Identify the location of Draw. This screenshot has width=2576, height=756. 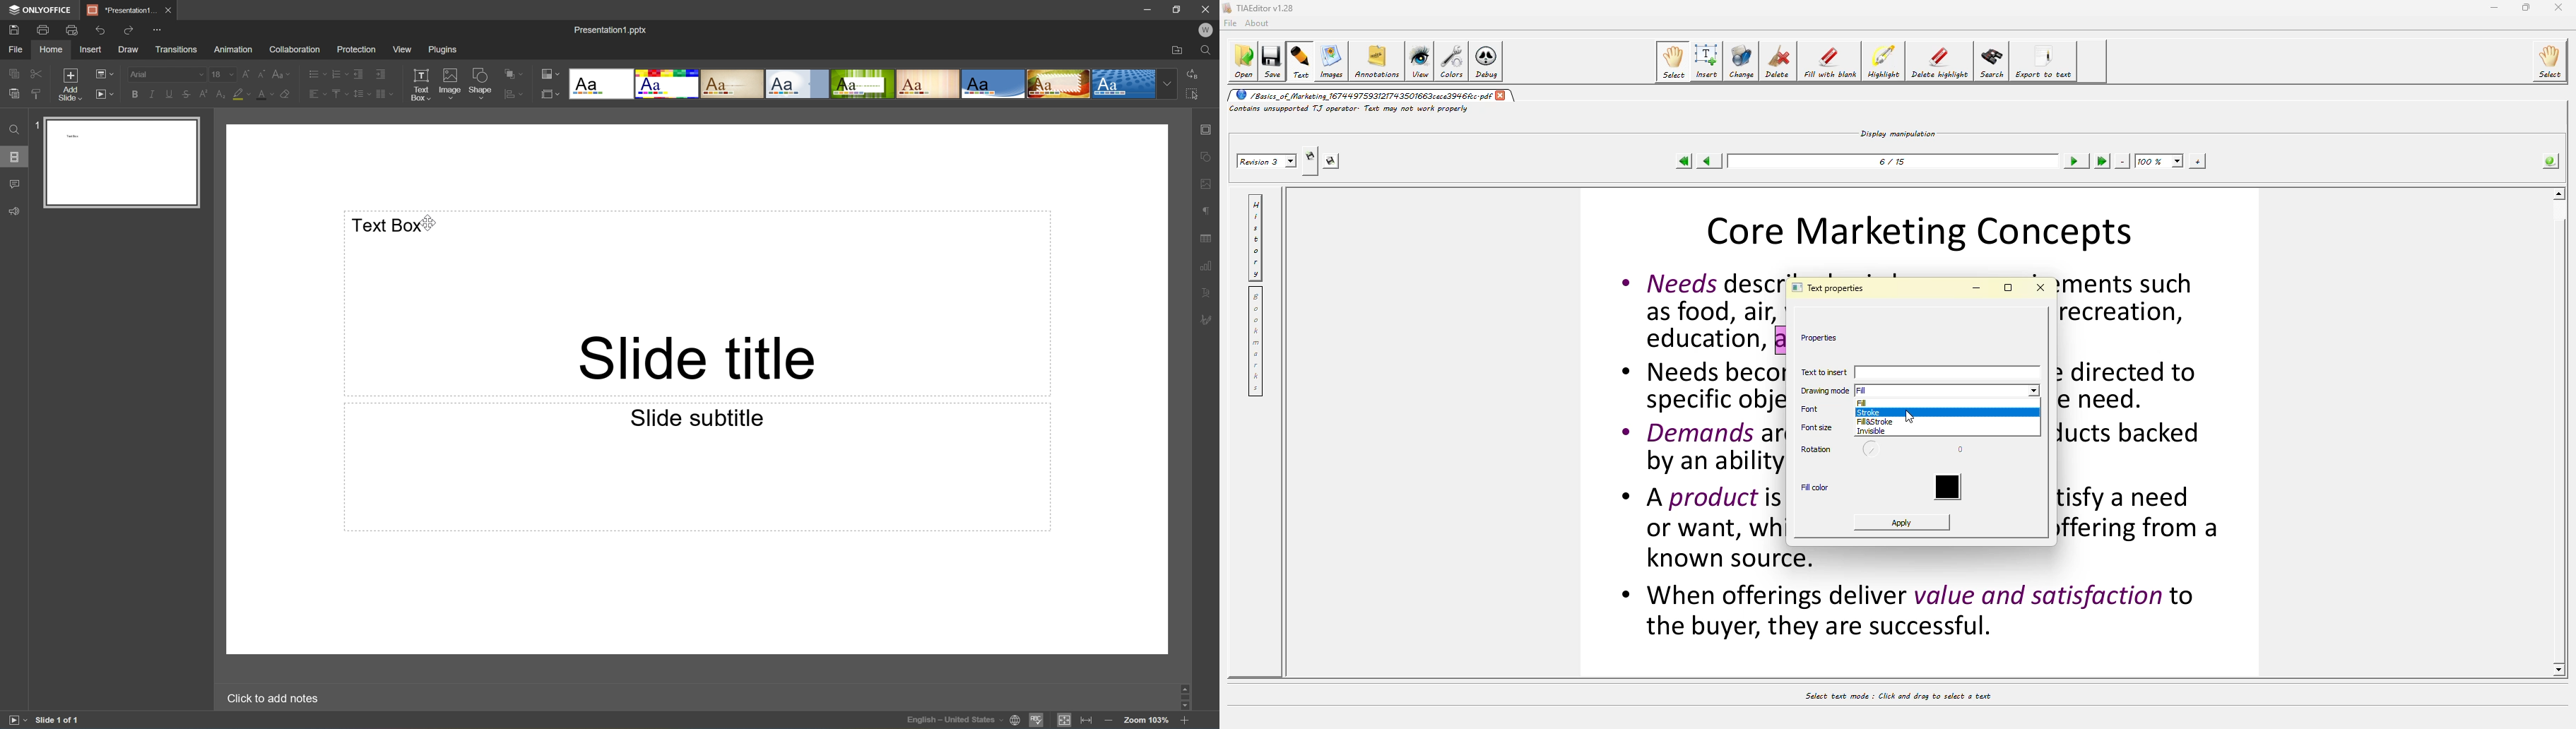
(129, 49).